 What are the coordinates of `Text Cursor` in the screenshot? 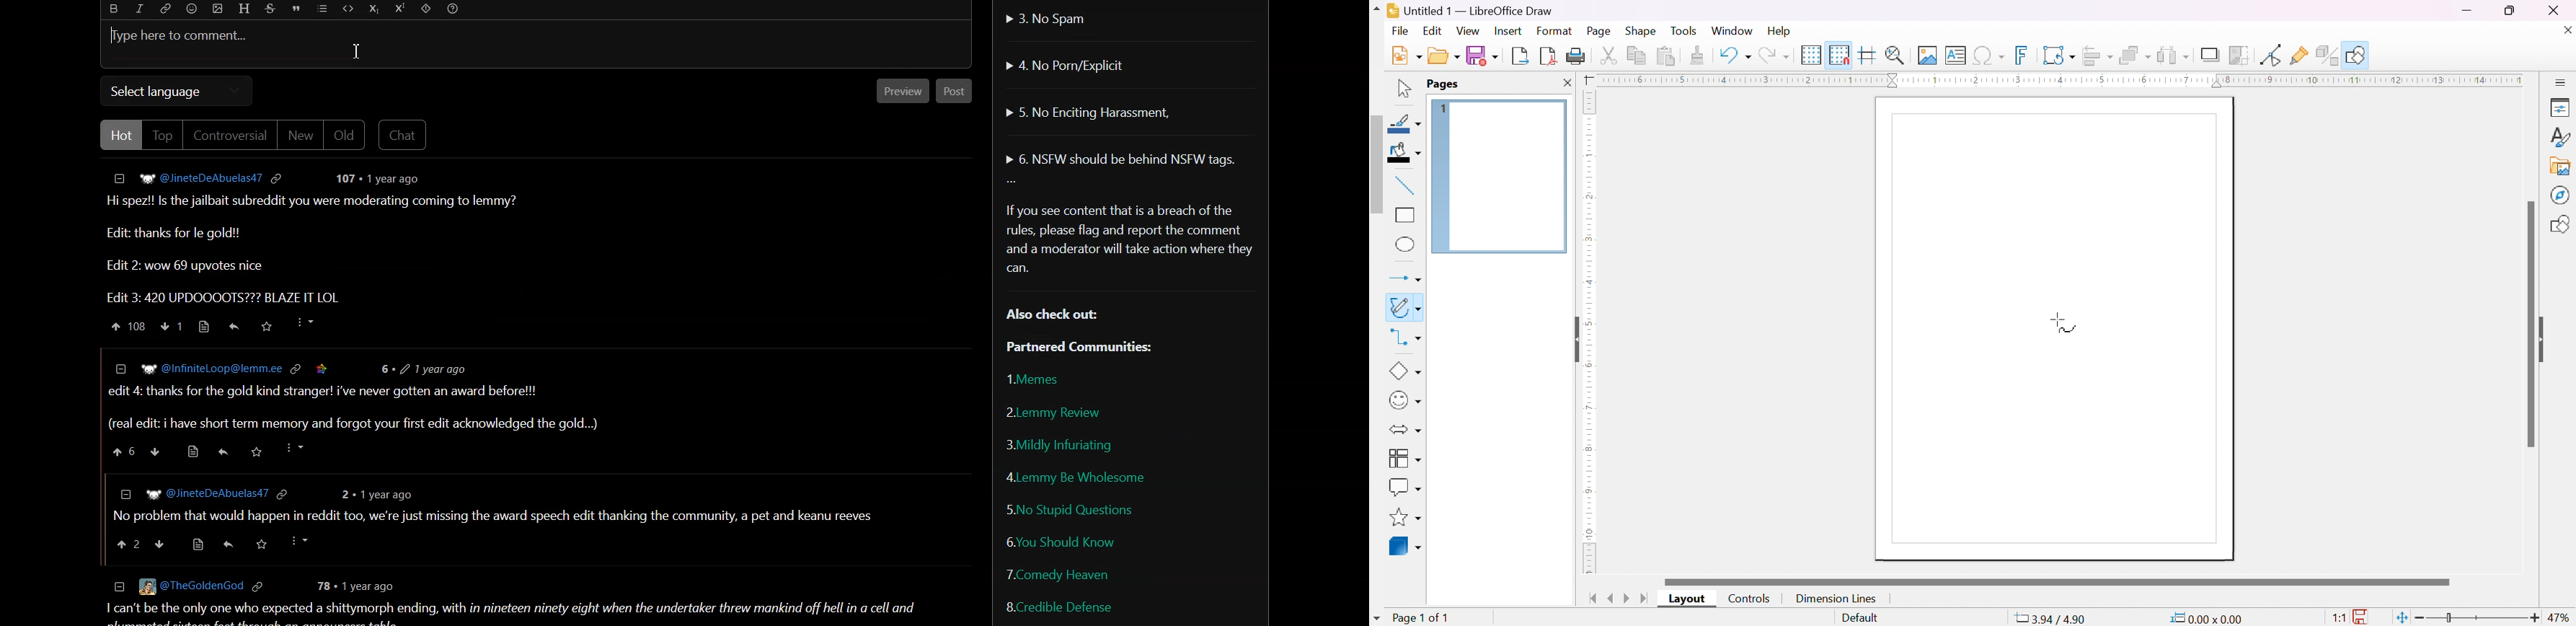 It's located at (356, 51).